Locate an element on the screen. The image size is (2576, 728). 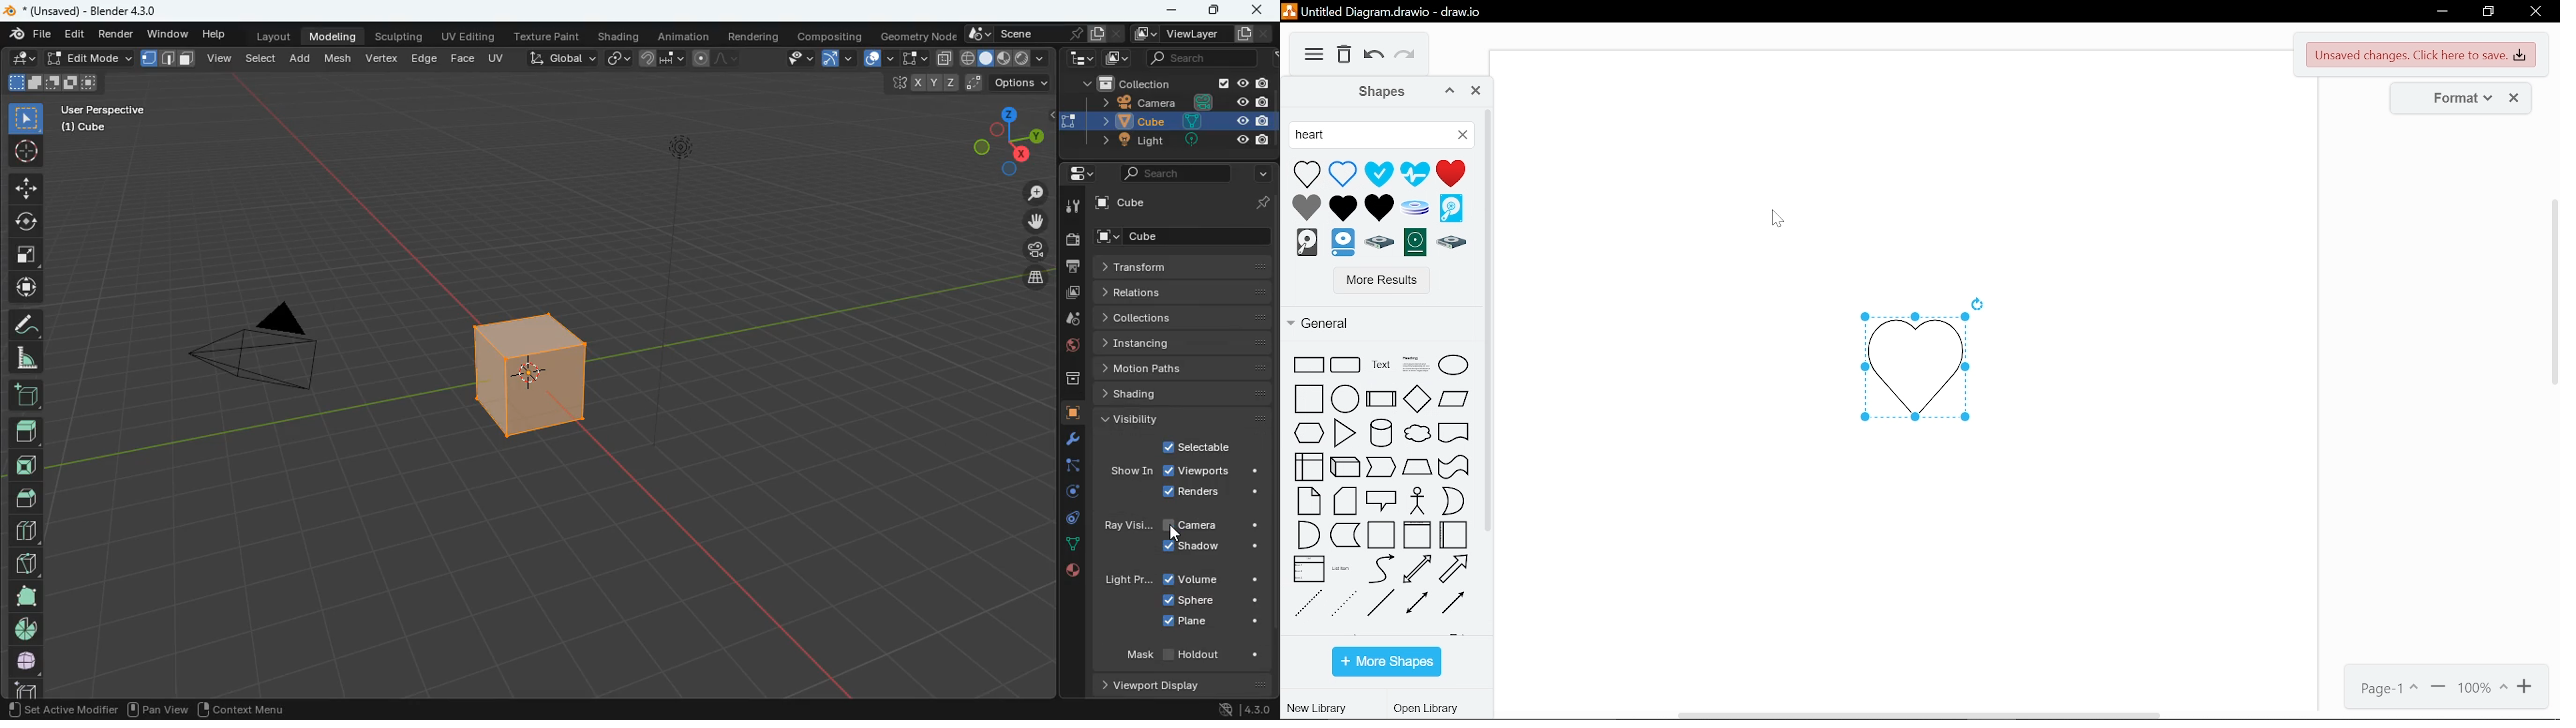
join is located at coordinates (662, 59).